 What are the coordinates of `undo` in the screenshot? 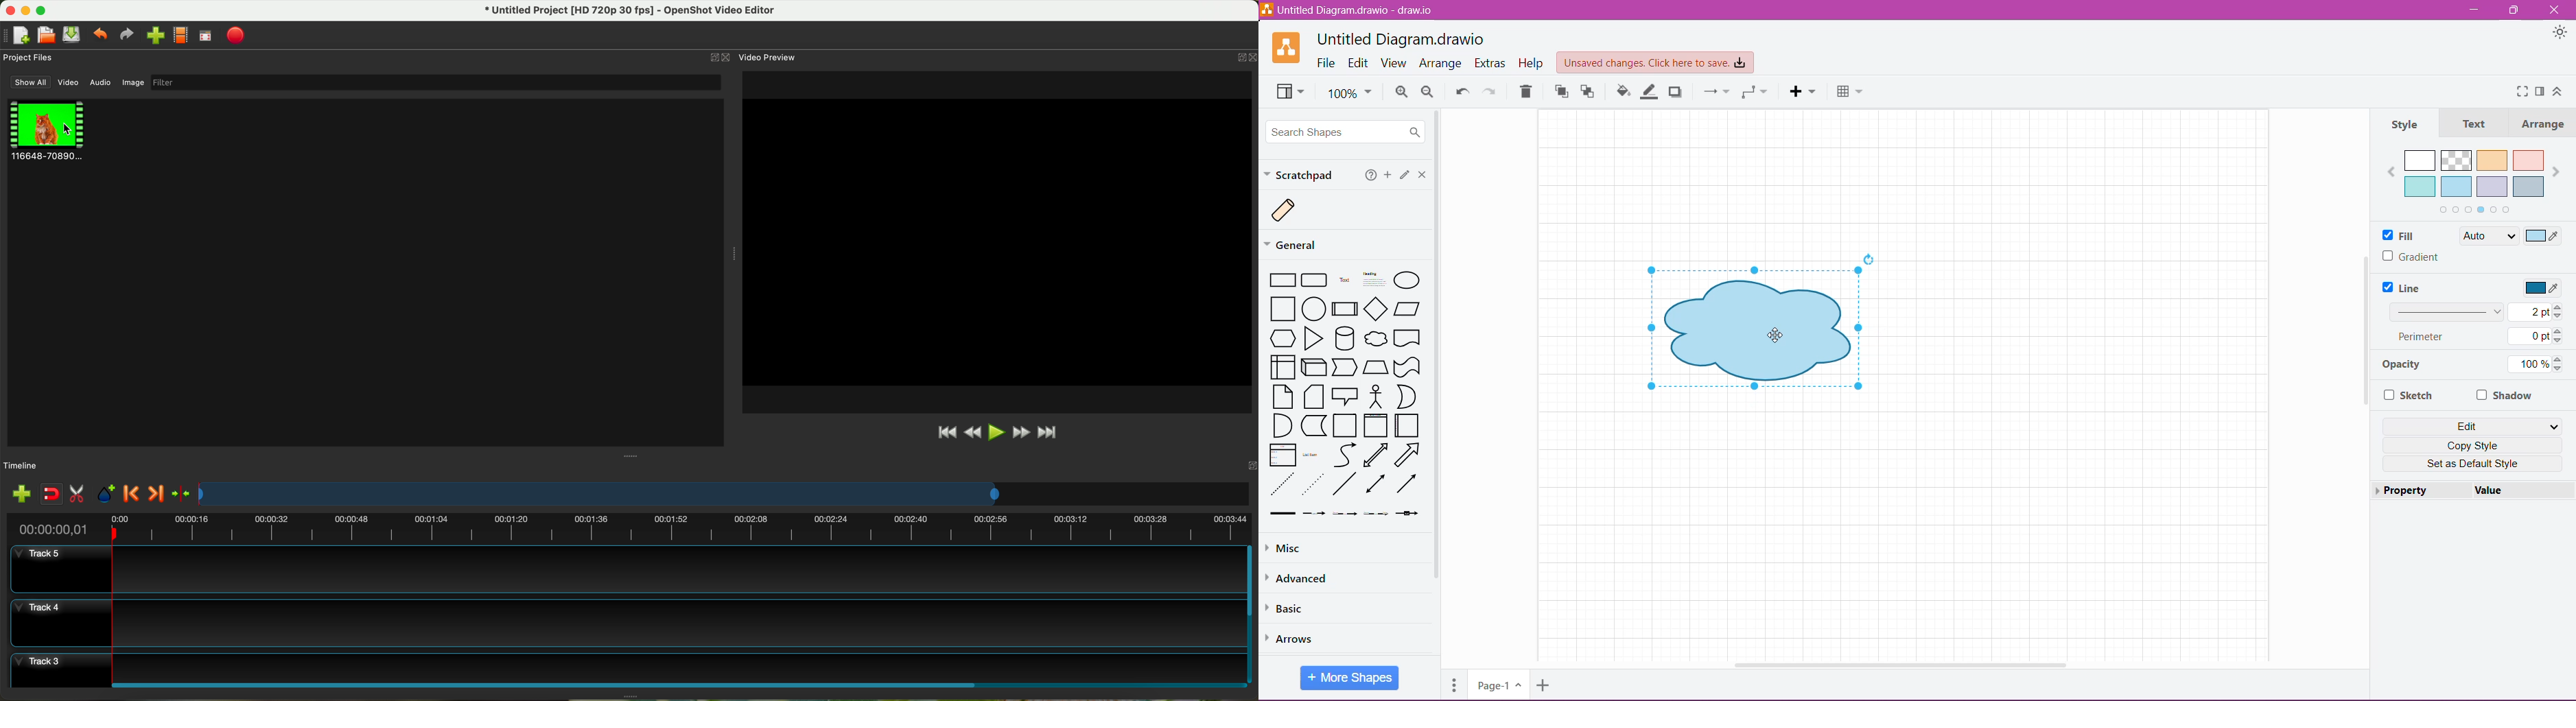 It's located at (99, 33).